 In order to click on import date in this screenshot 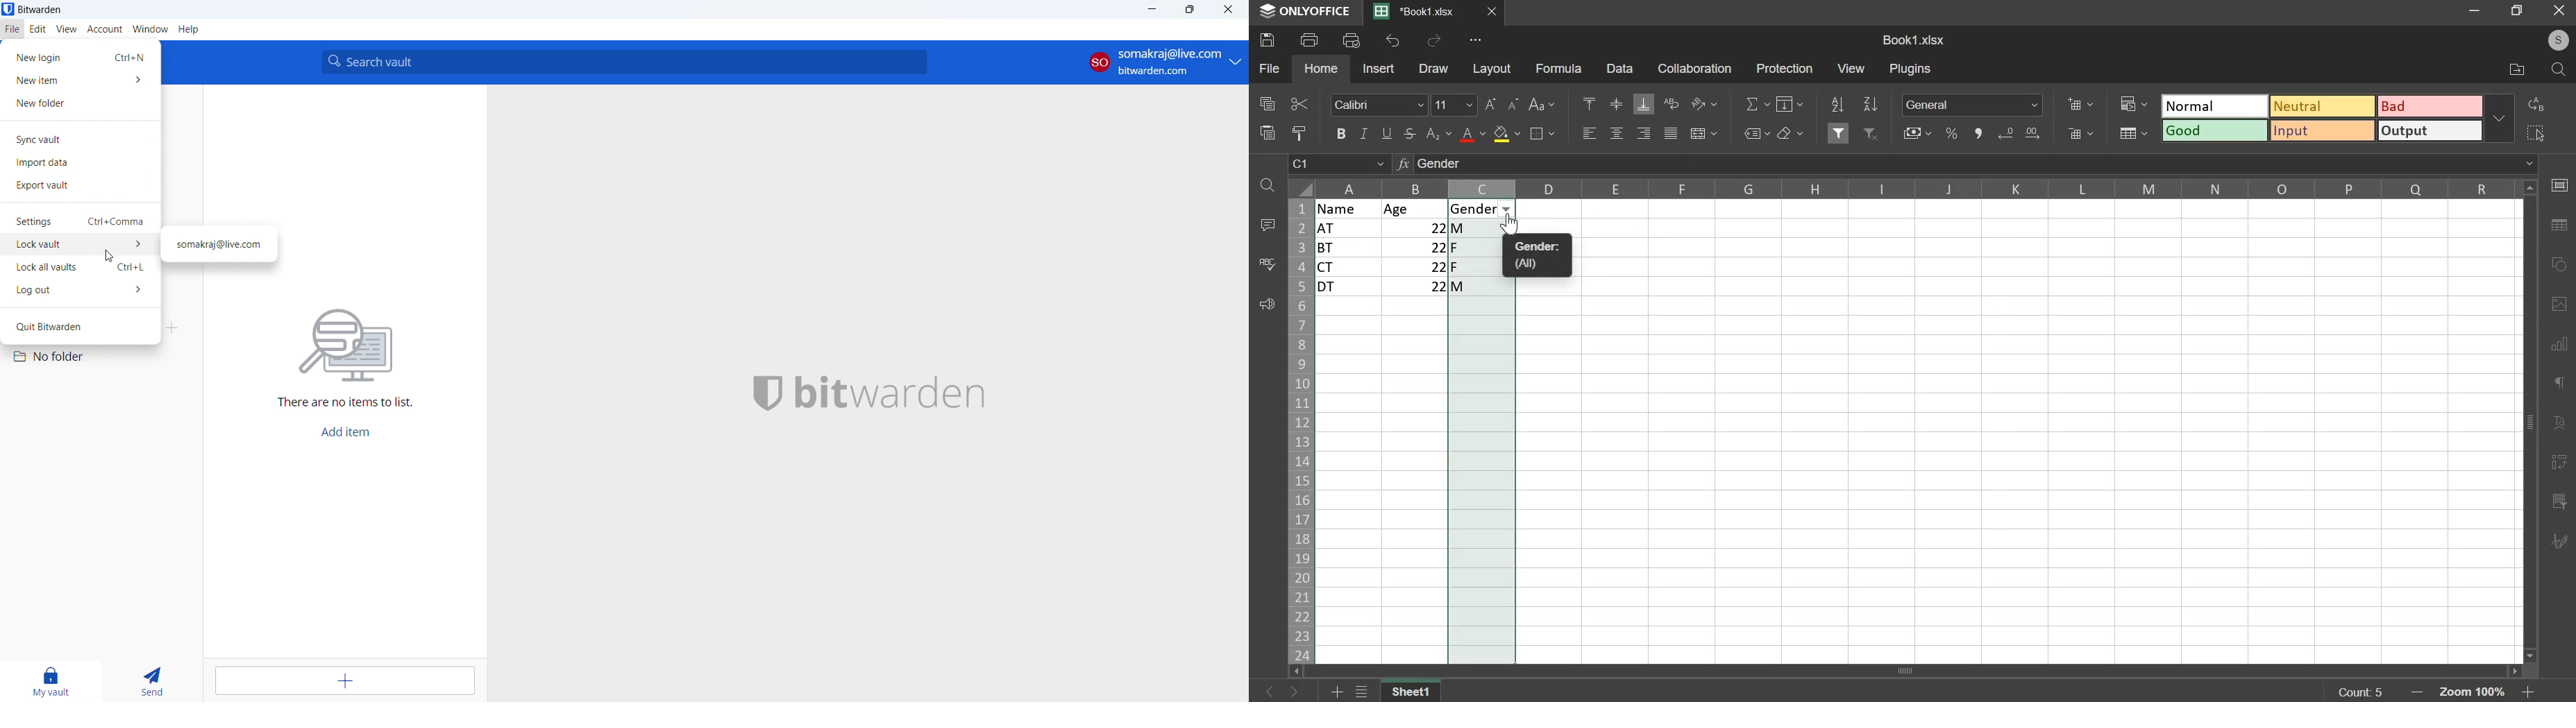, I will do `click(81, 163)`.